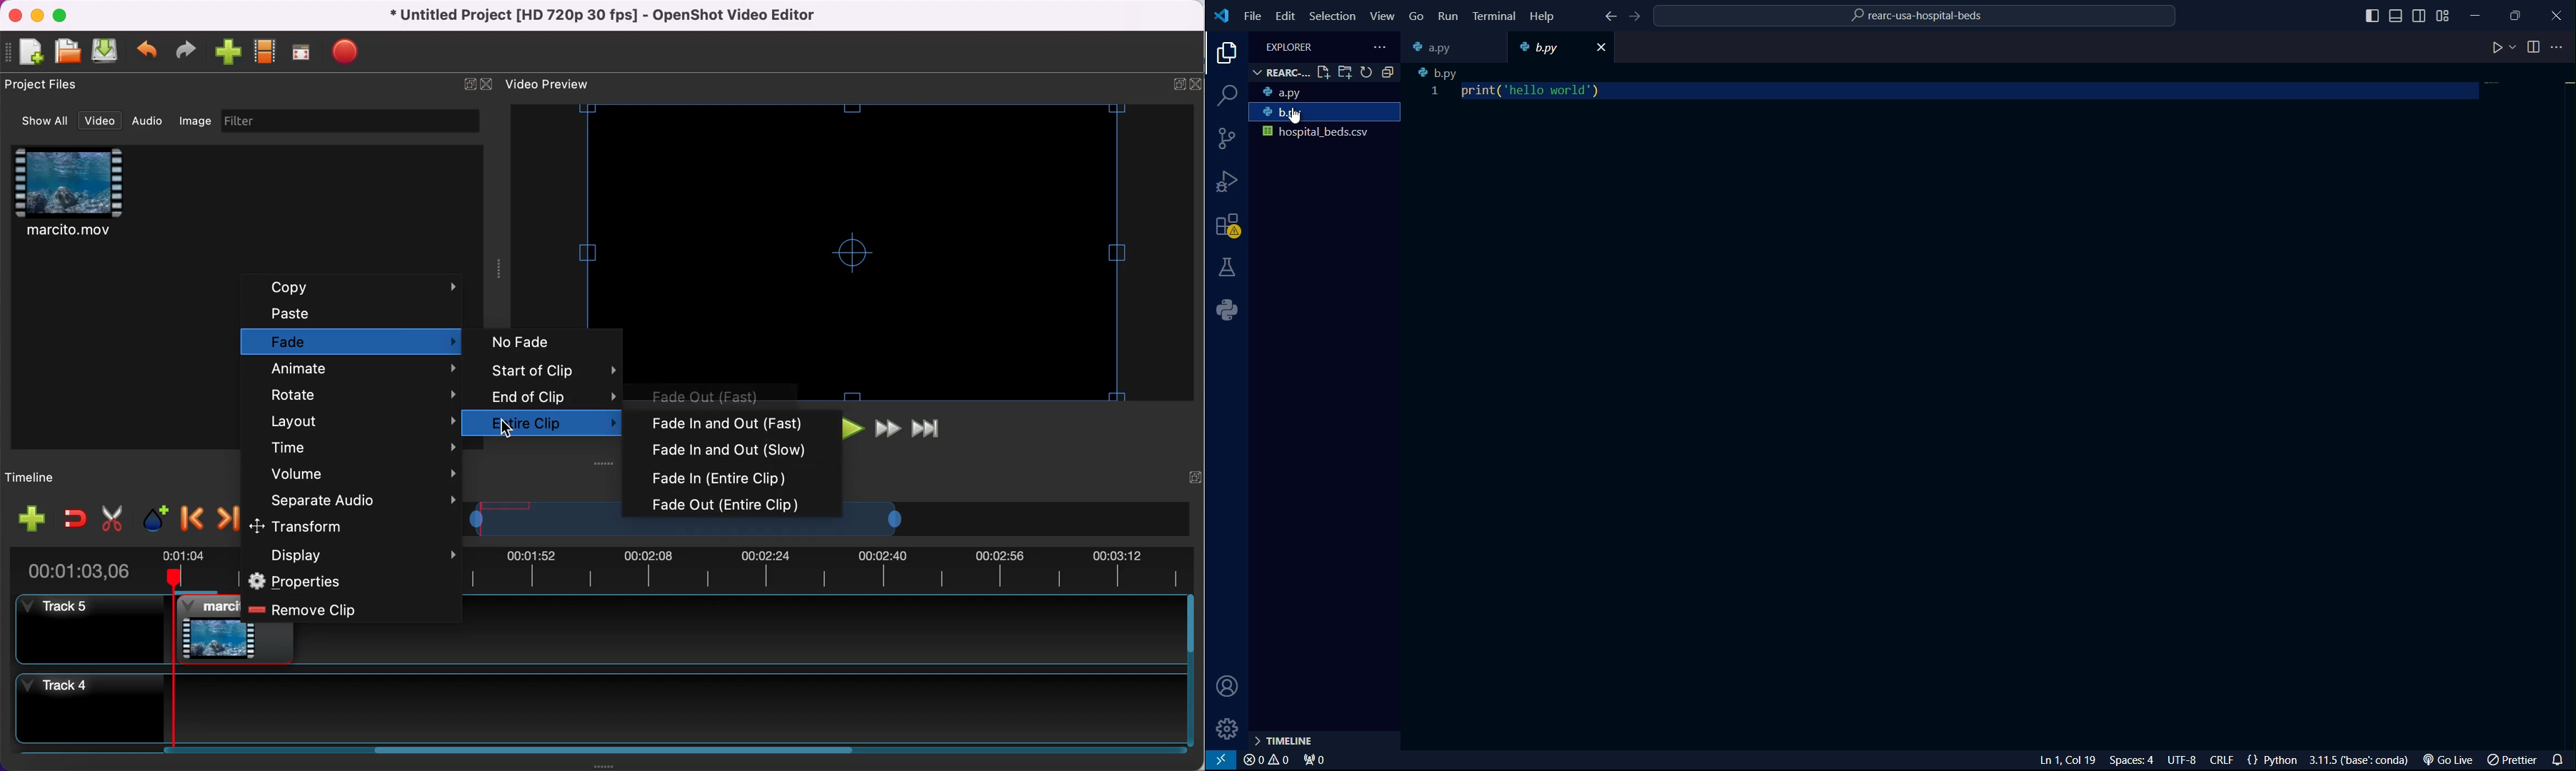 Image resolution: width=2576 pixels, height=784 pixels. I want to click on port forwarded, so click(1313, 760).